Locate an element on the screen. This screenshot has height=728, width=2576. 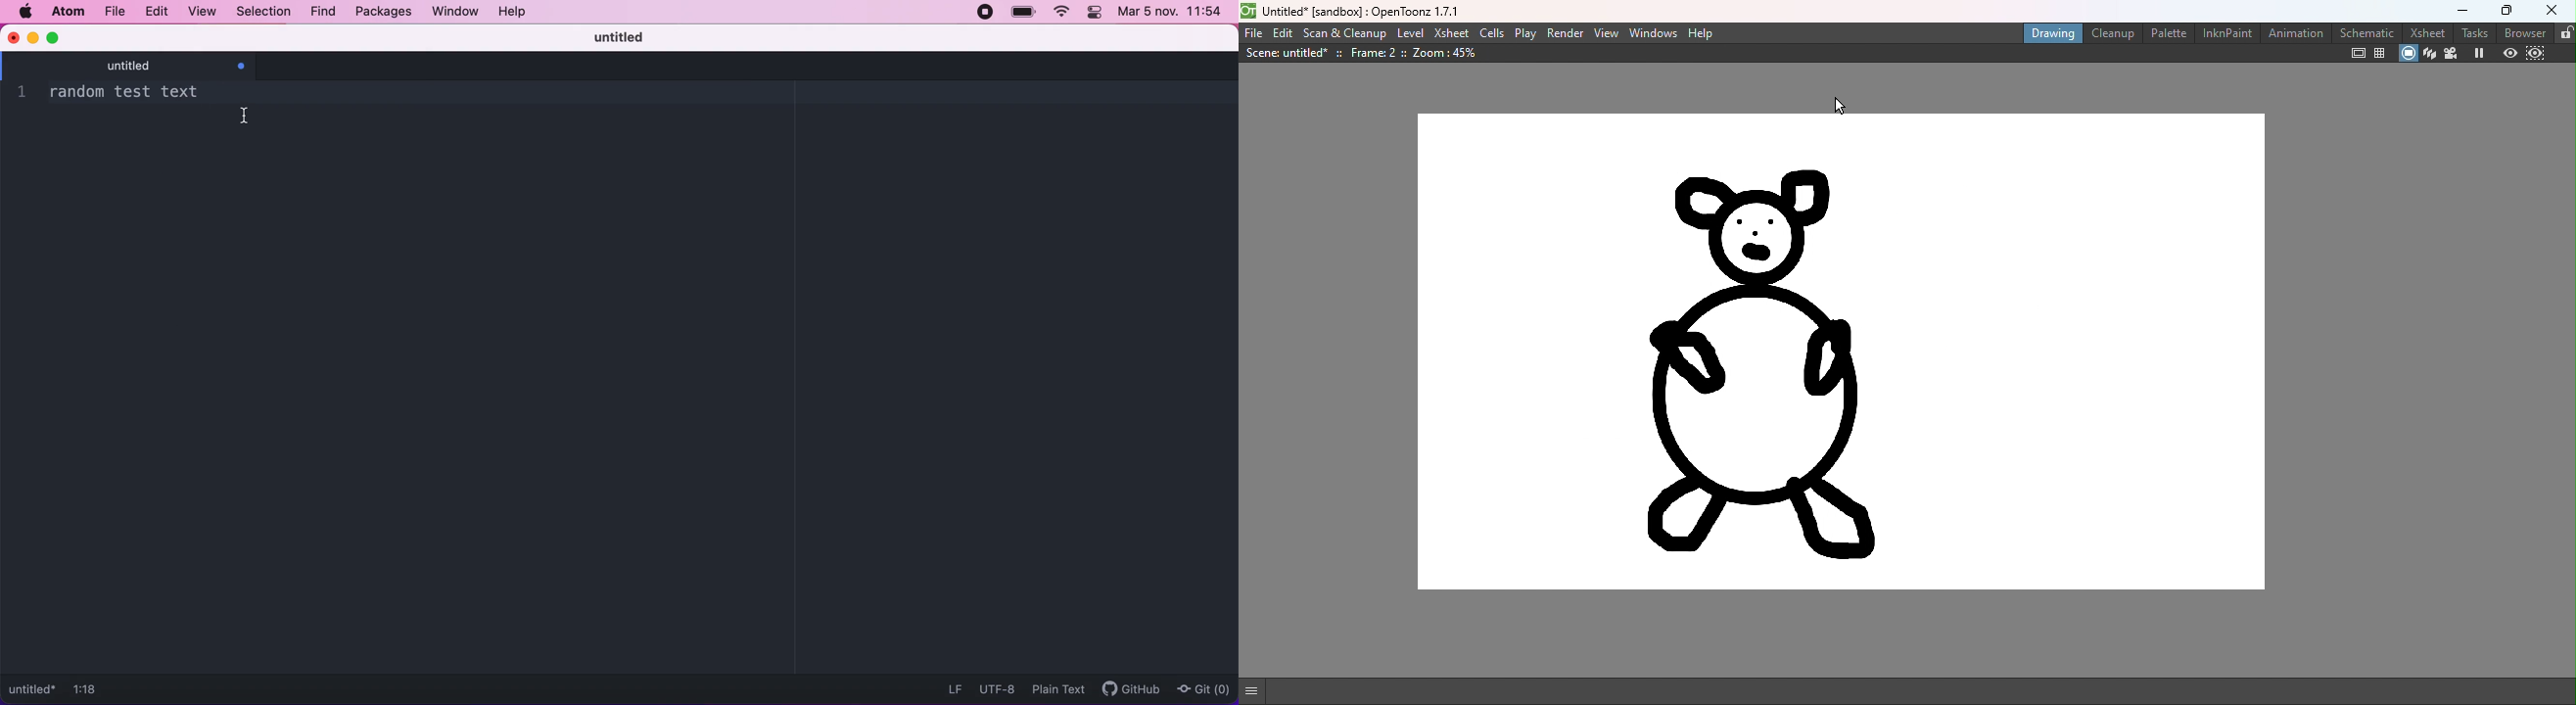
UTF-8 is located at coordinates (995, 687).